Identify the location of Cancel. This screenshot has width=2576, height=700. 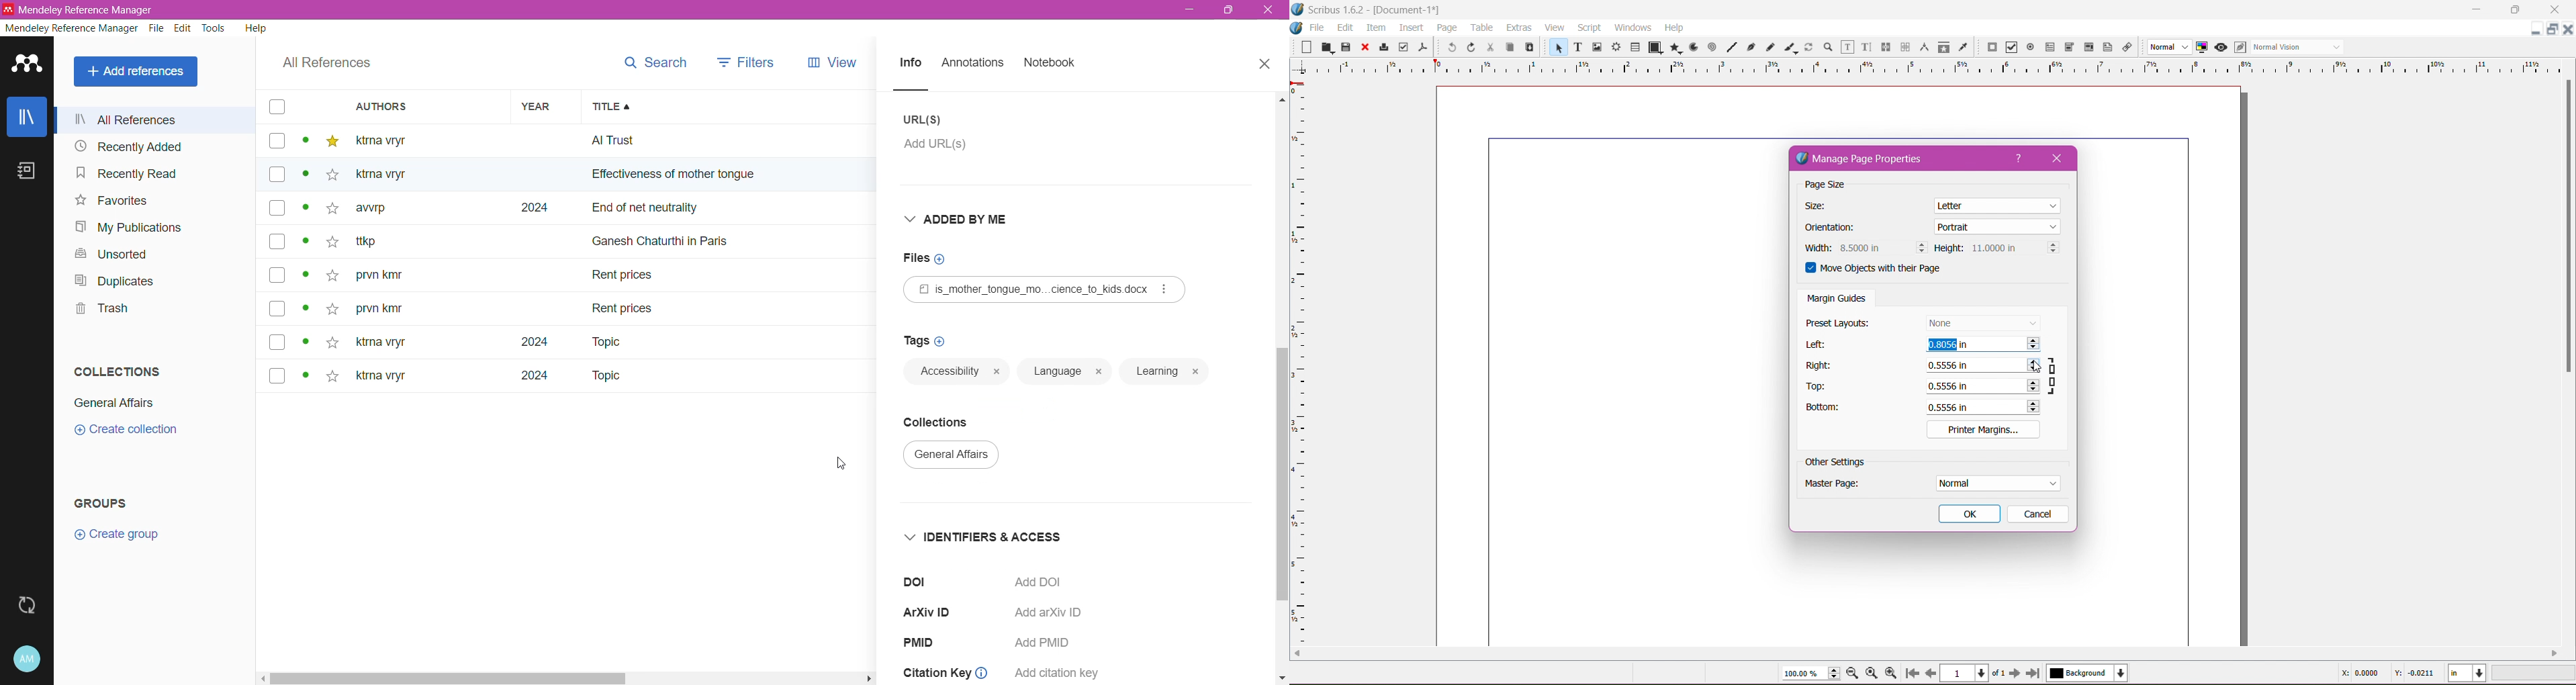
(2037, 513).